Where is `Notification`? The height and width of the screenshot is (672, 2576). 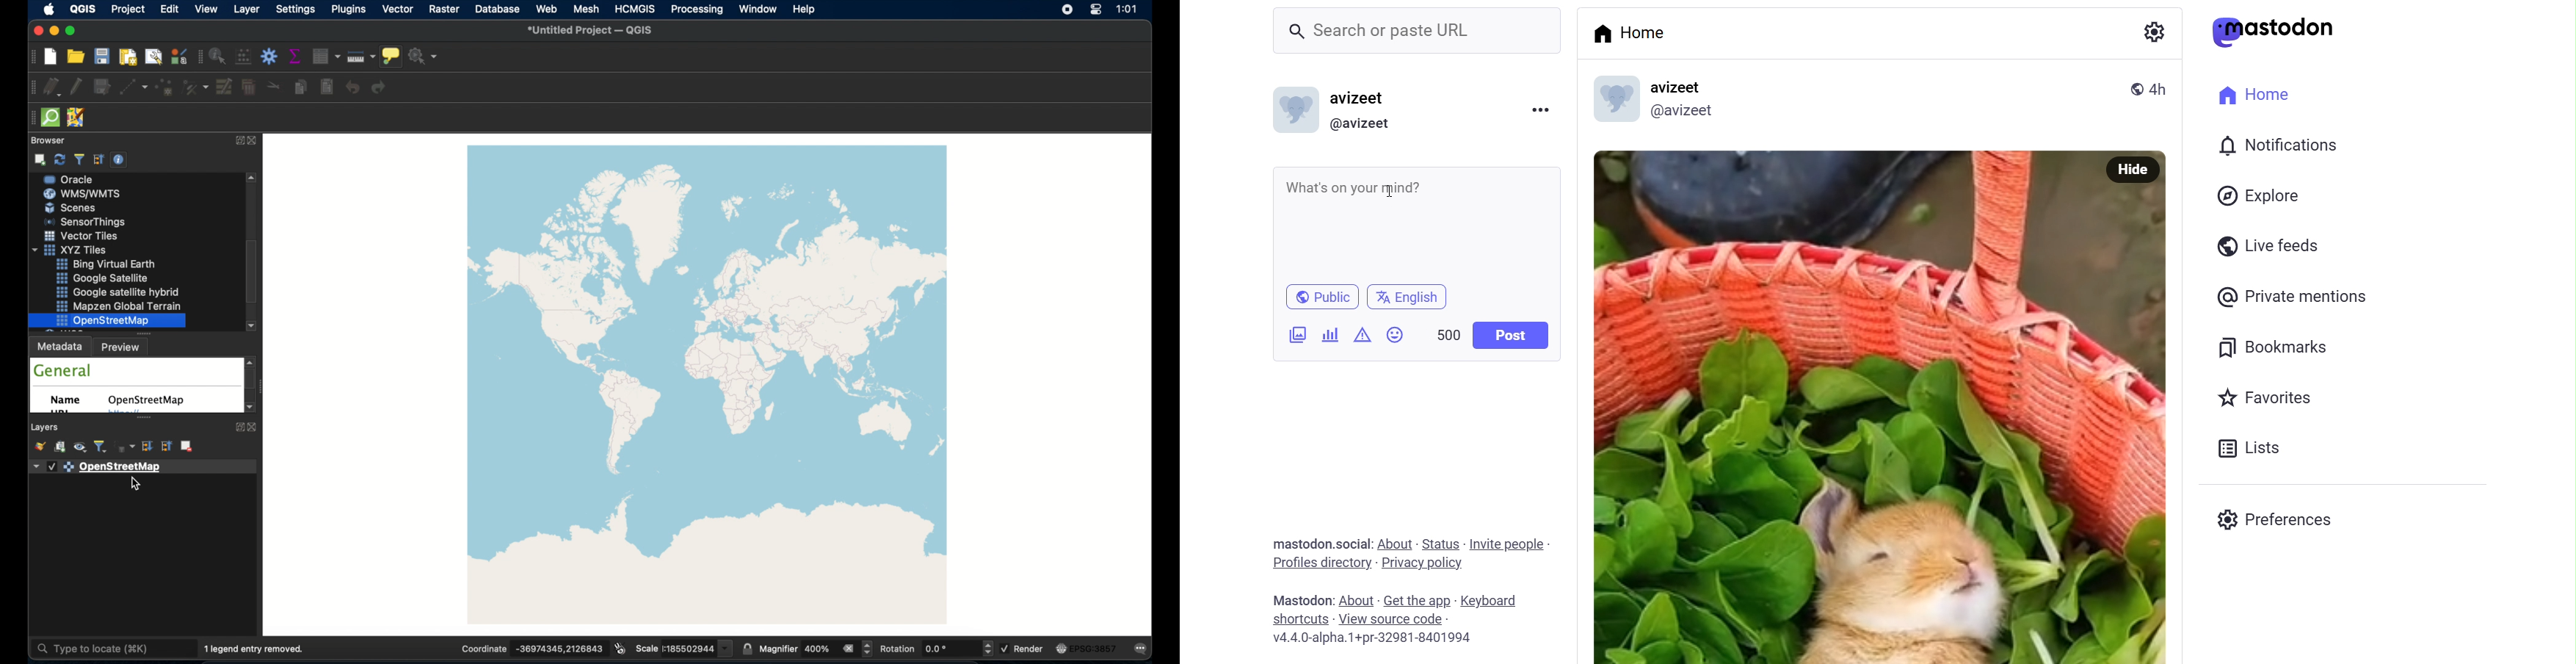
Notification is located at coordinates (2279, 142).